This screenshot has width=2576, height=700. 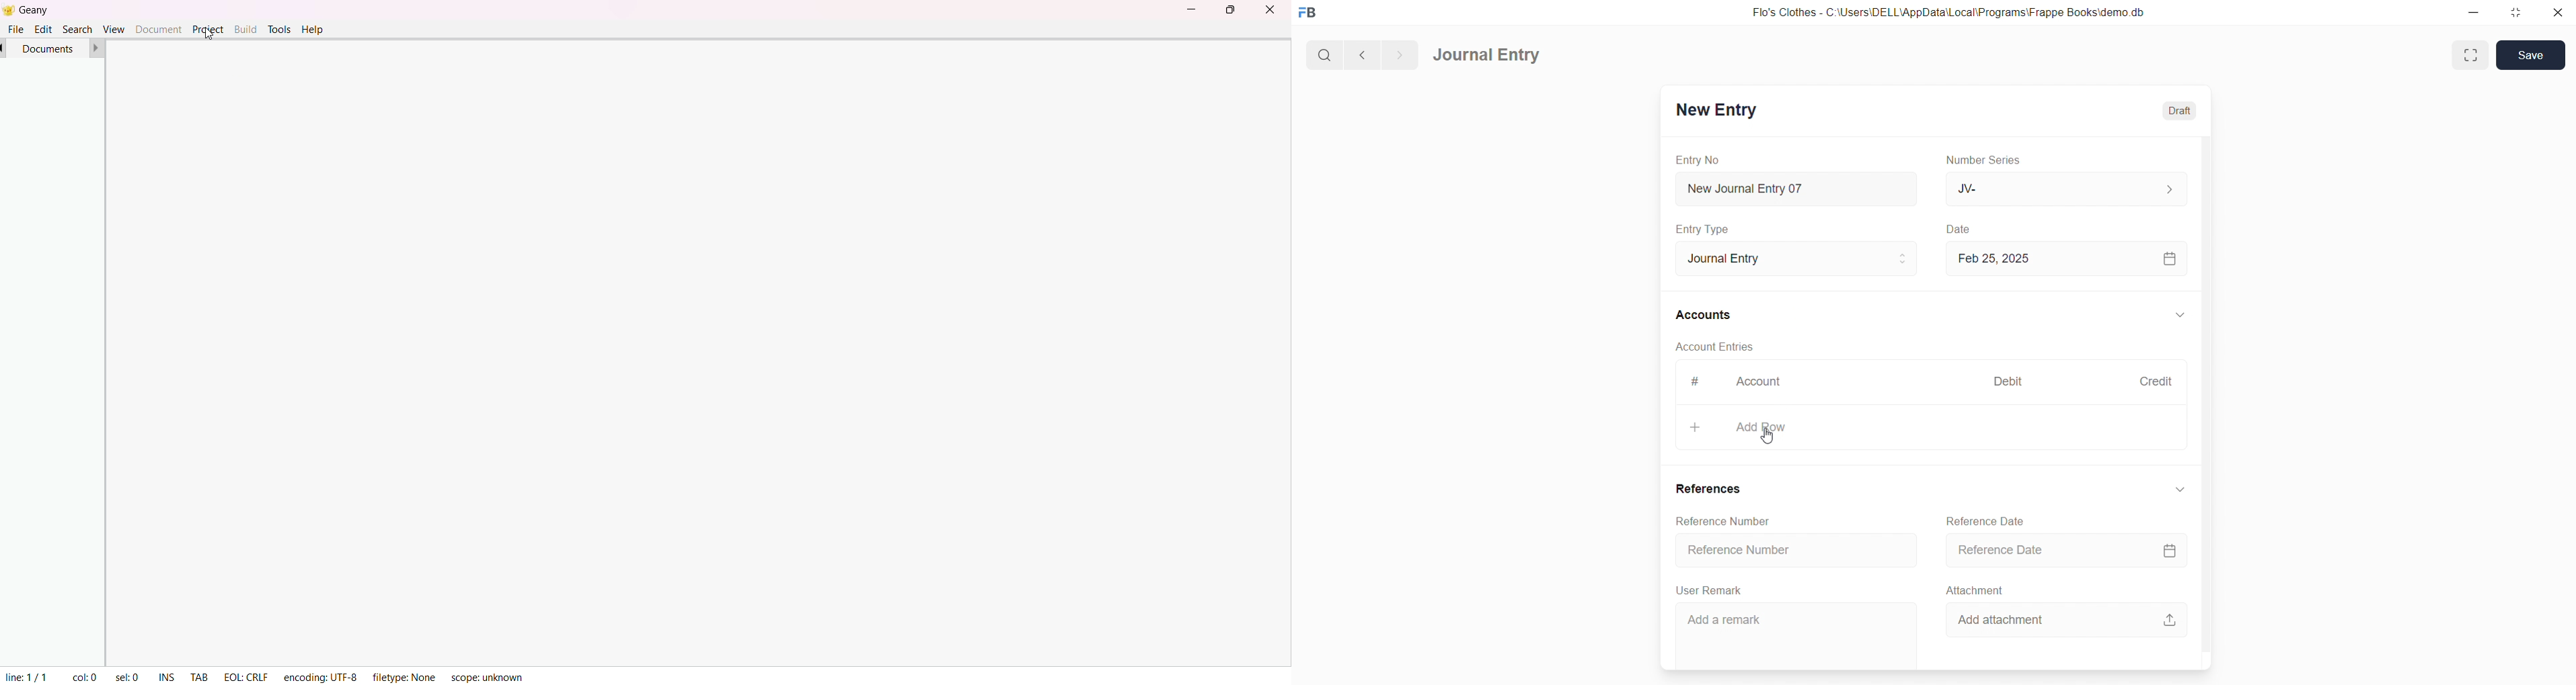 What do you see at coordinates (1716, 109) in the screenshot?
I see `New Entry` at bounding box center [1716, 109].